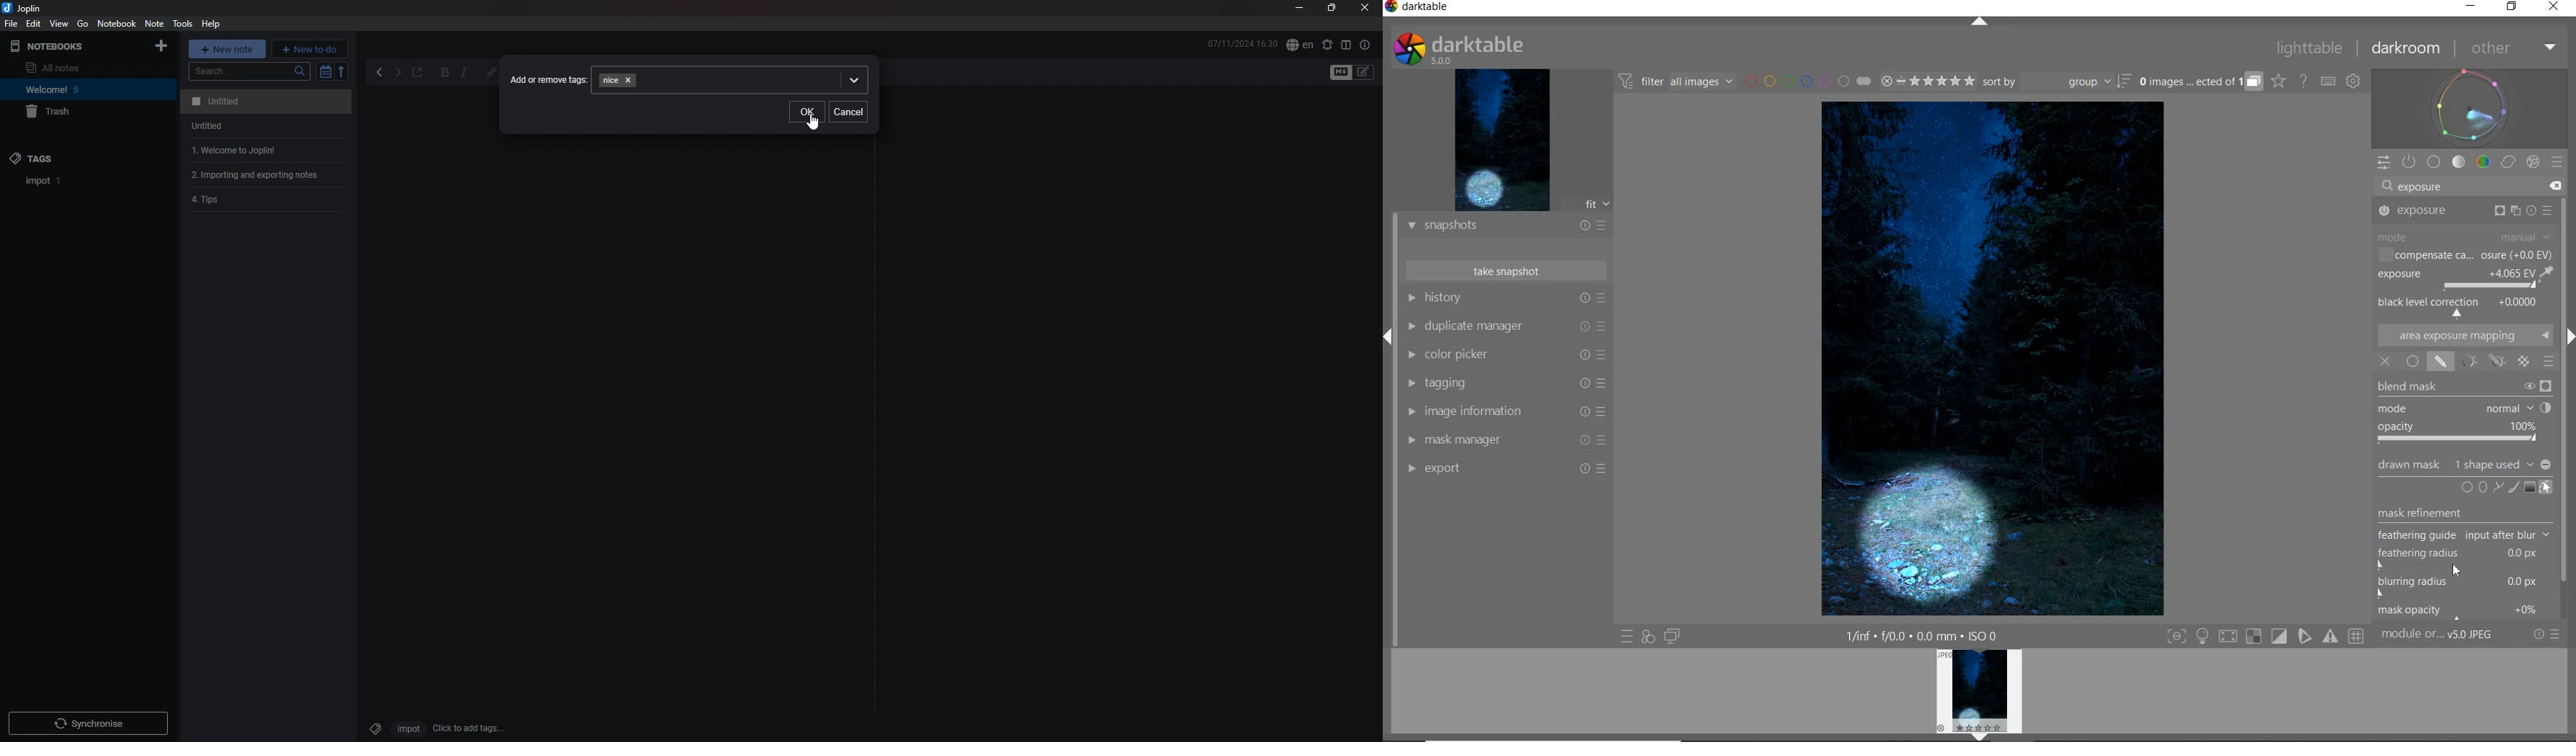 This screenshot has height=756, width=2576. Describe the element at coordinates (1331, 9) in the screenshot. I see `resize` at that location.